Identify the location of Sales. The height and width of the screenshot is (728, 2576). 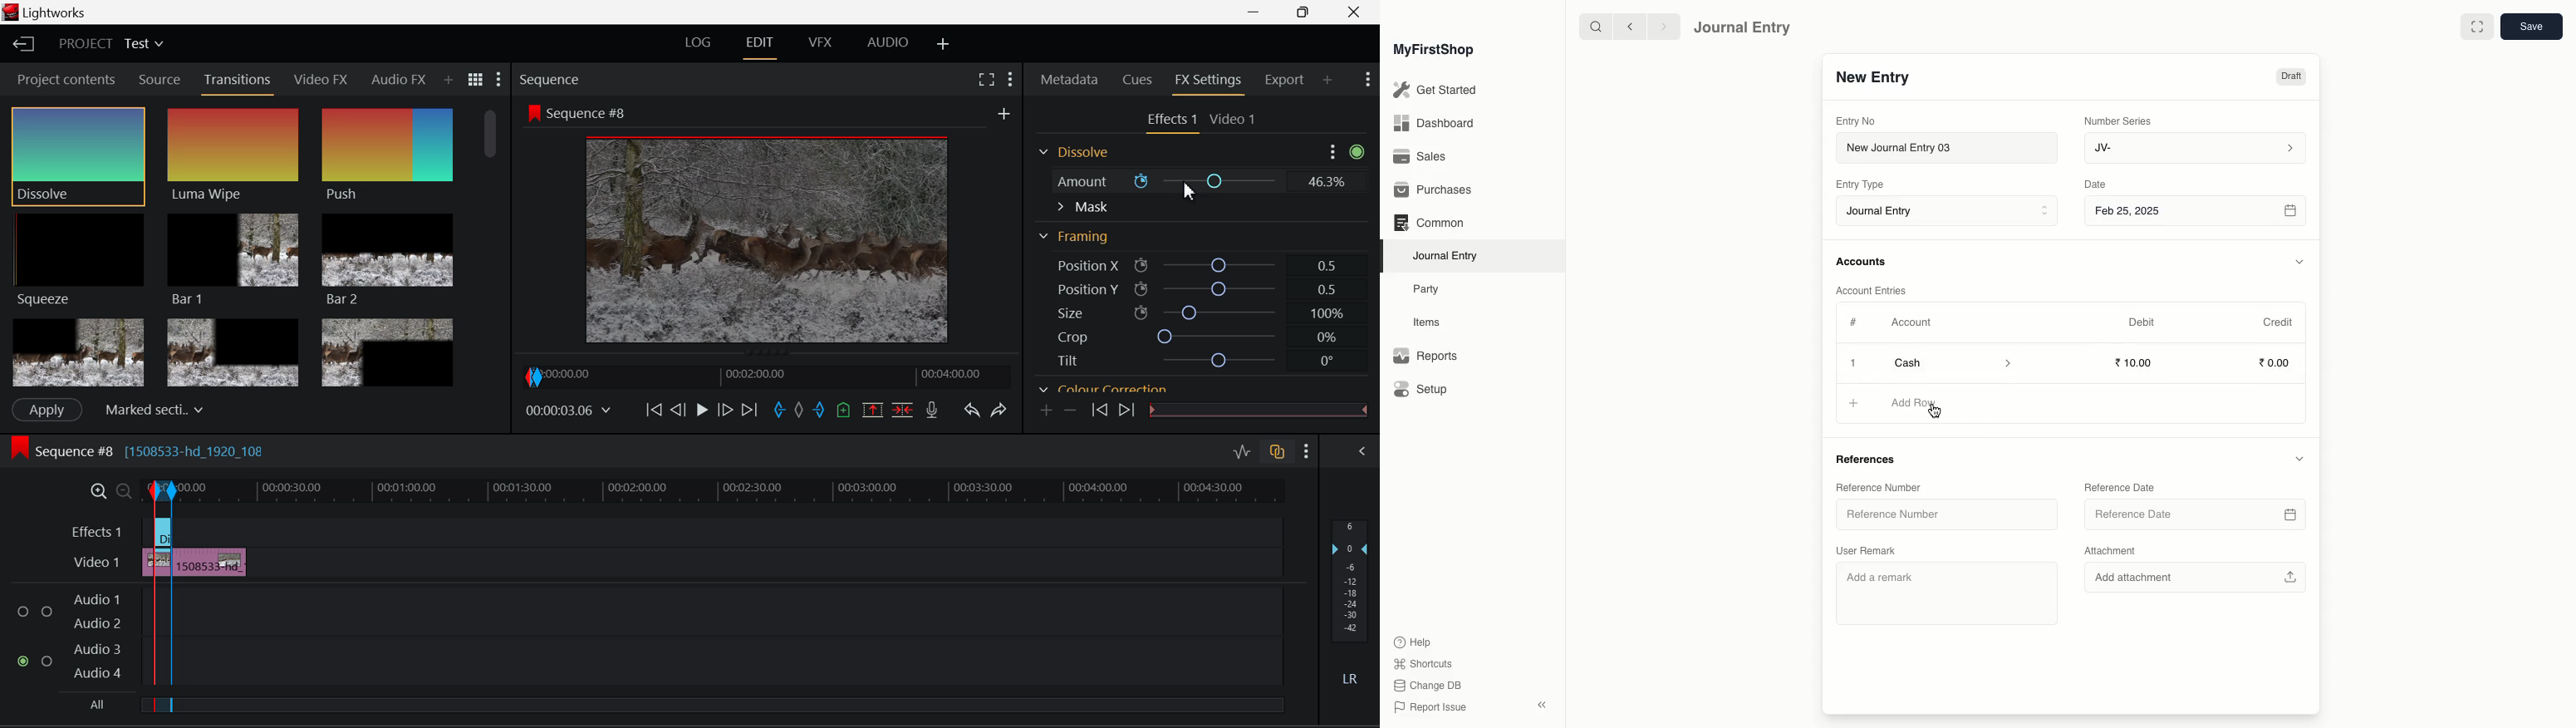
(1420, 158).